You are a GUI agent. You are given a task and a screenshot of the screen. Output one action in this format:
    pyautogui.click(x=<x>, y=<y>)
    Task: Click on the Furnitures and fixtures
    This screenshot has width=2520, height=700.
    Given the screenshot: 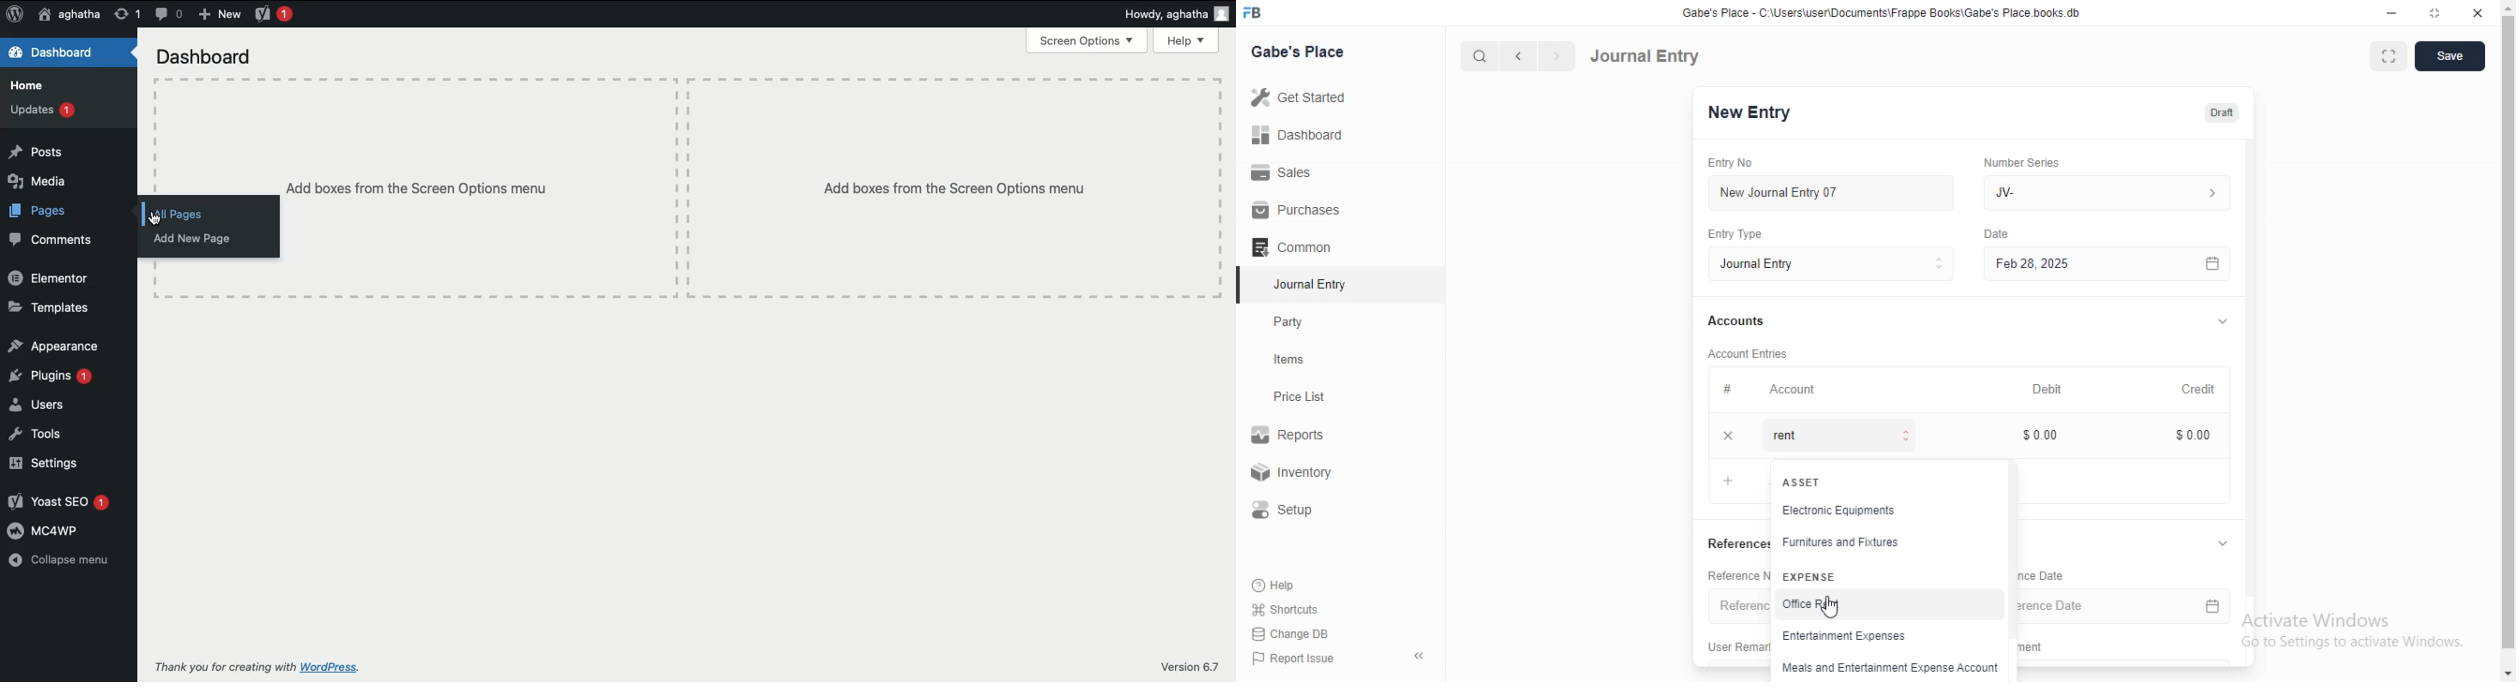 What is the action you would take?
    pyautogui.click(x=1844, y=545)
    